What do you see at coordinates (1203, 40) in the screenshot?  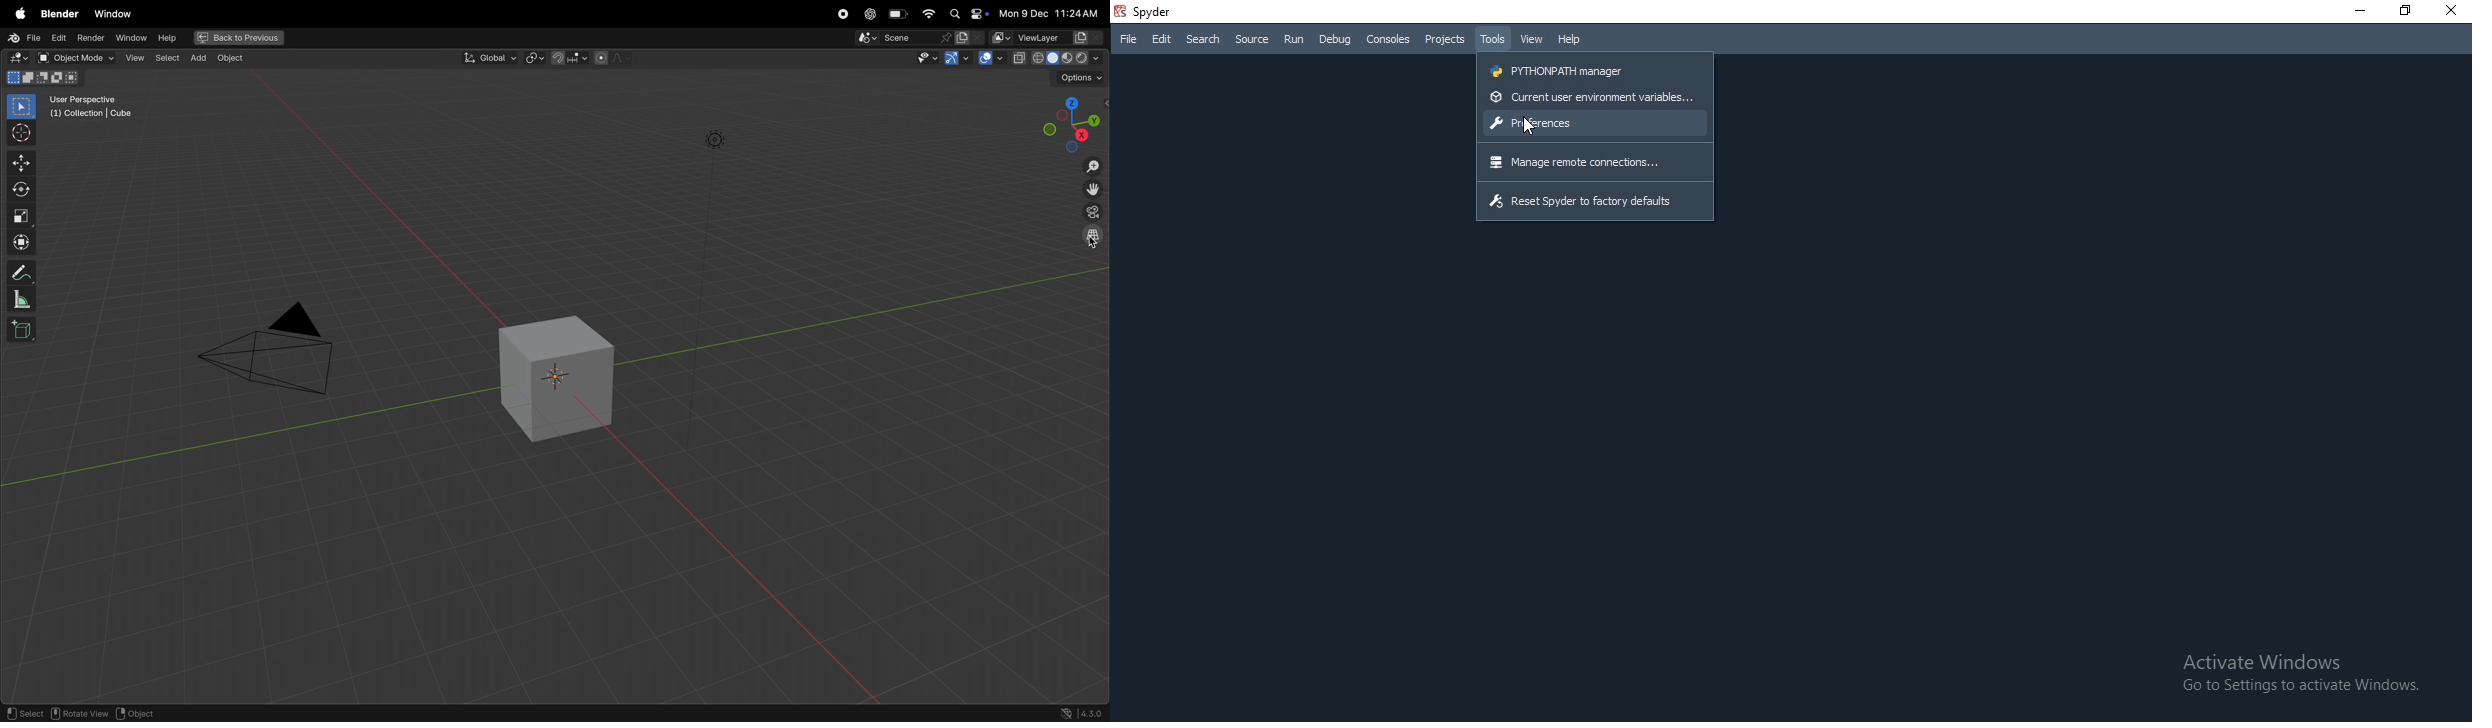 I see `Search` at bounding box center [1203, 40].